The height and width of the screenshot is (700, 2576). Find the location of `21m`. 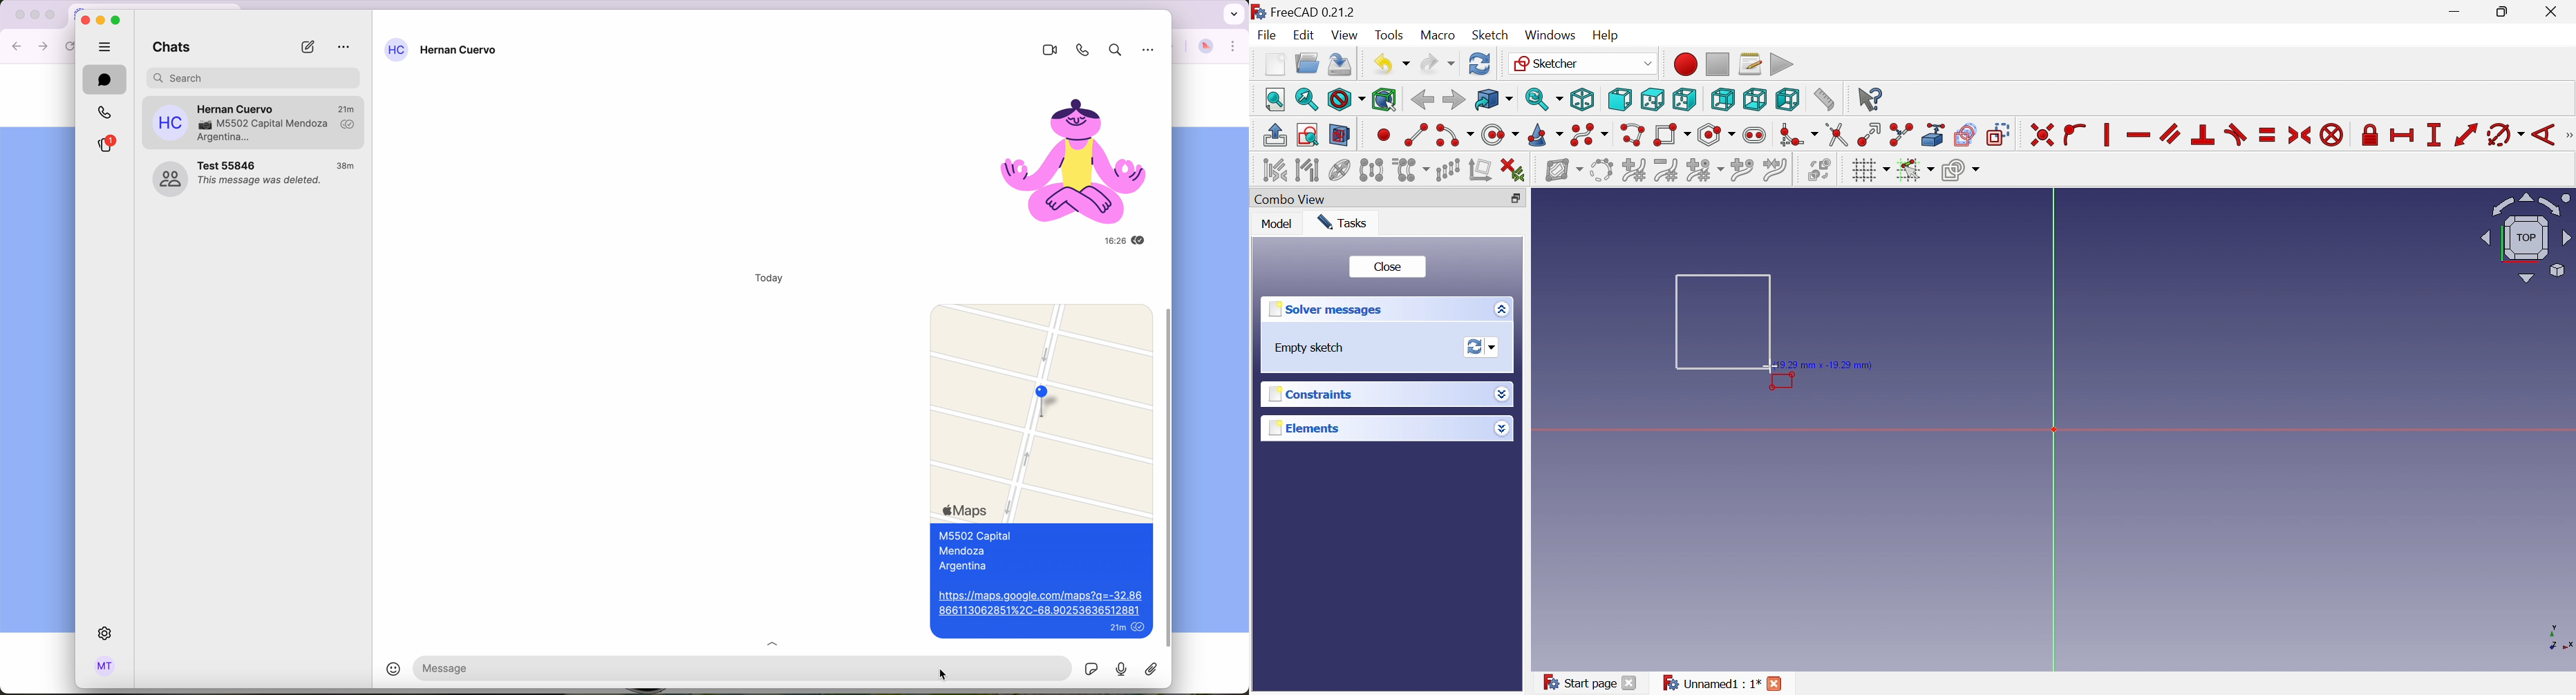

21m is located at coordinates (346, 107).